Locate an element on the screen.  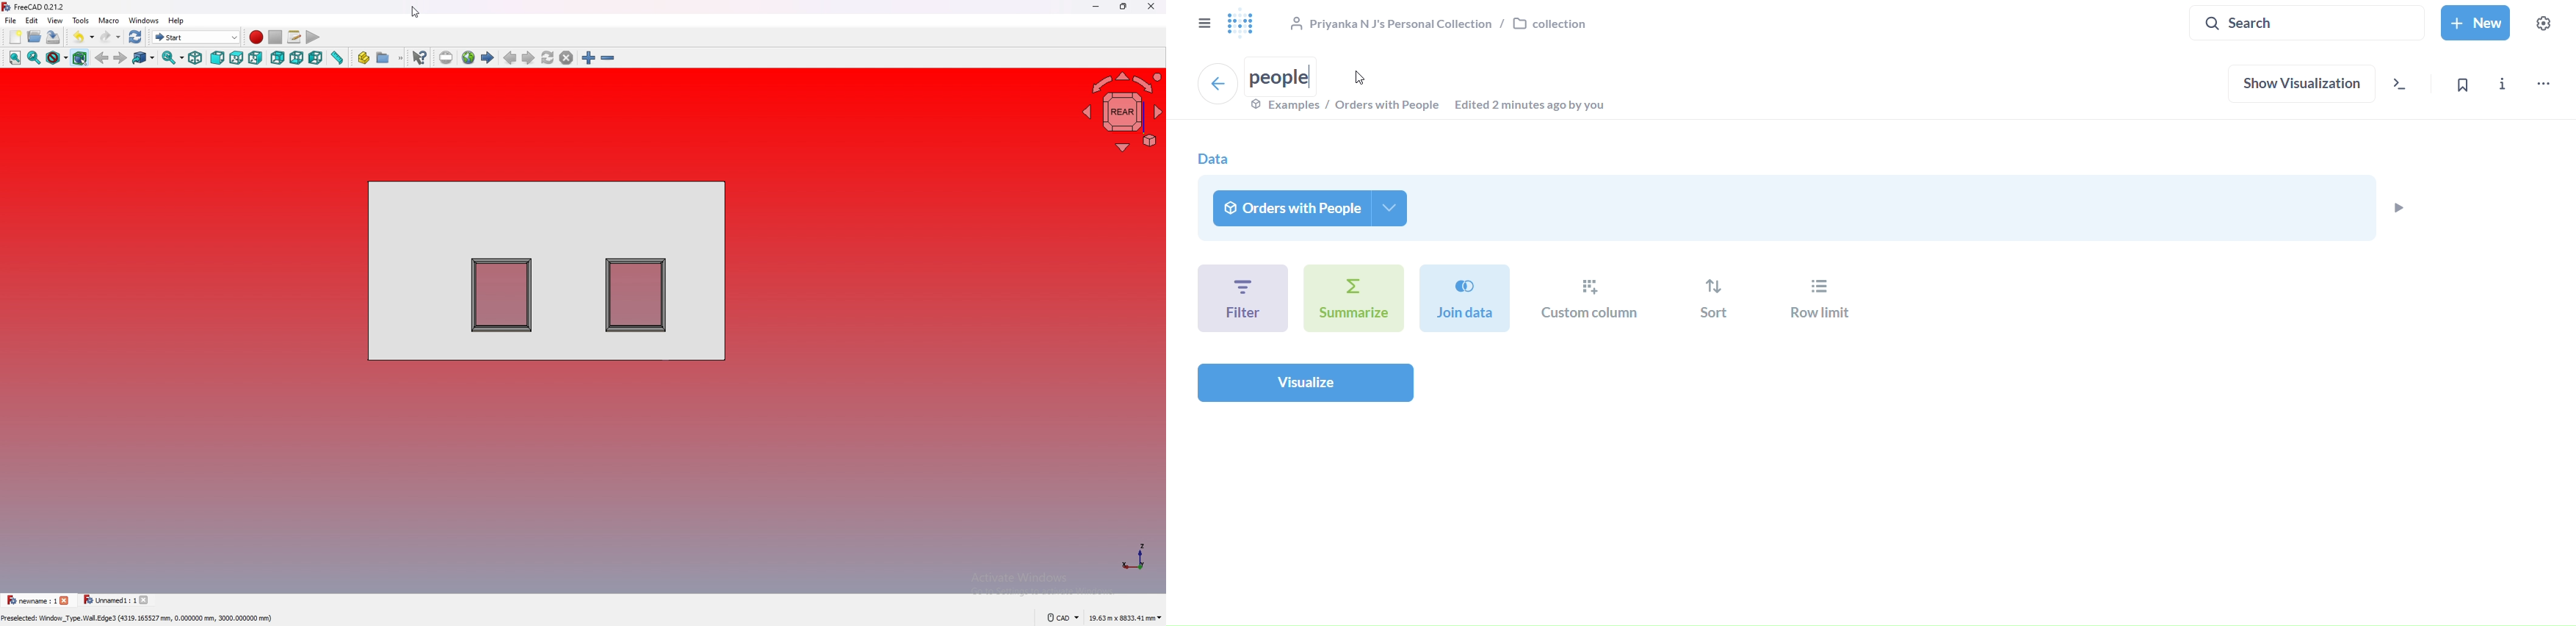
macros is located at coordinates (294, 37).